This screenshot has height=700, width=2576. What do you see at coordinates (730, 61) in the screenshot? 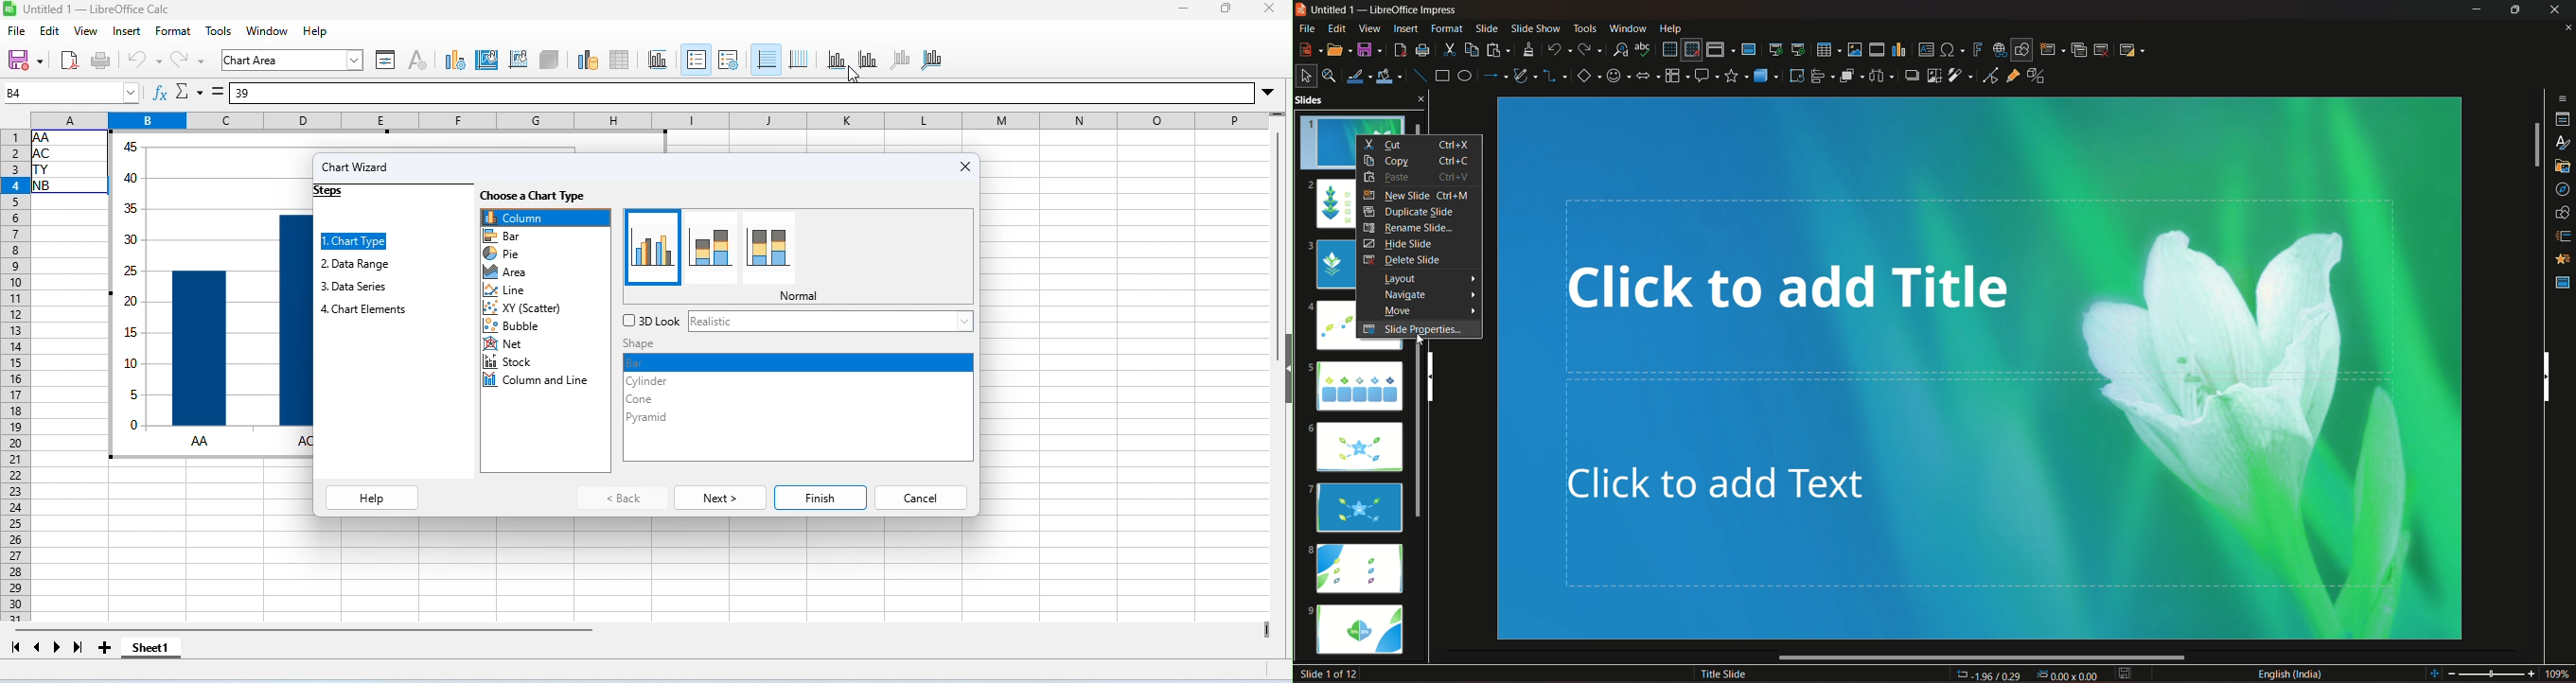
I see `legend` at bounding box center [730, 61].